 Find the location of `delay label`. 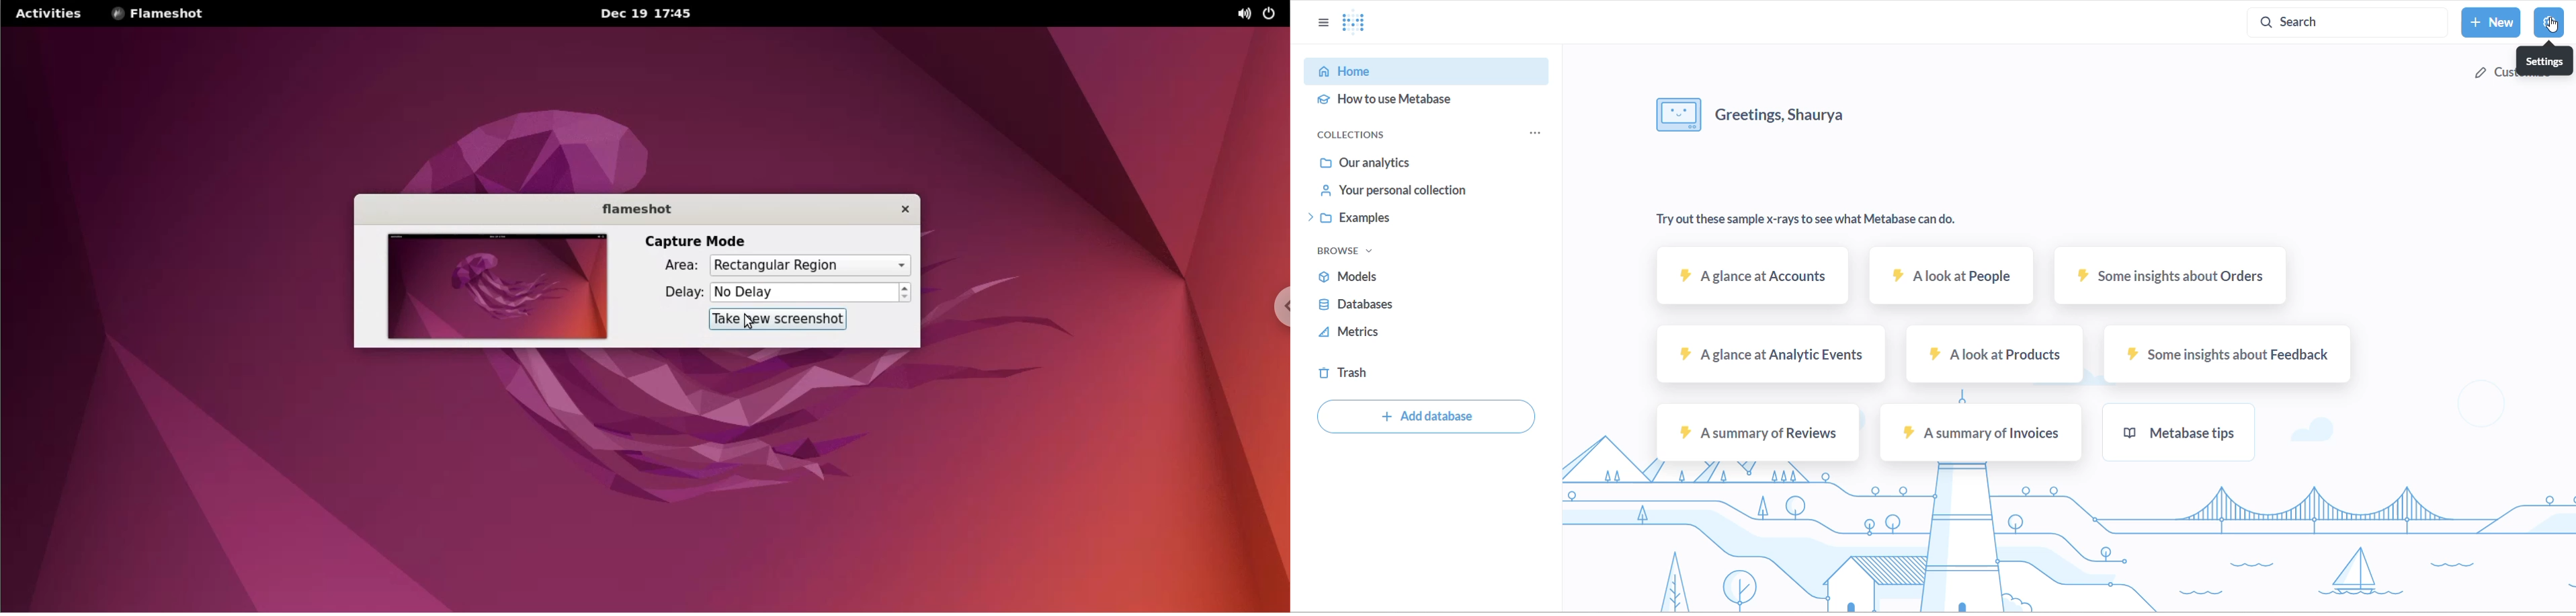

delay label is located at coordinates (679, 293).